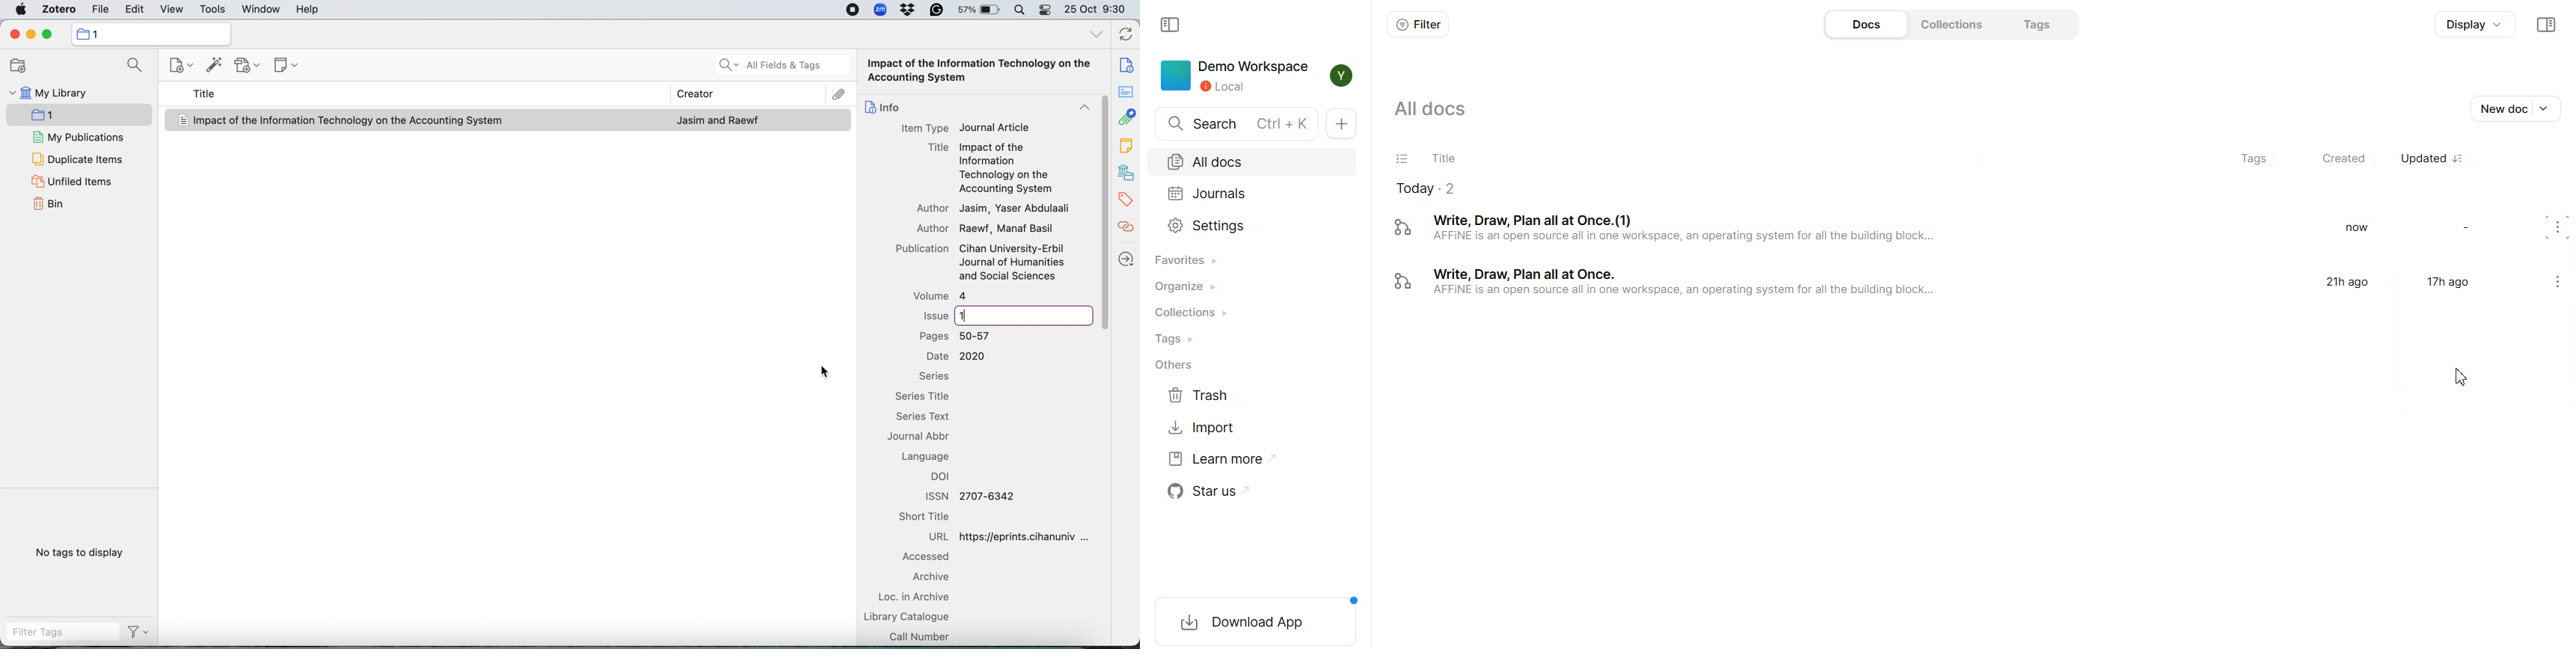 This screenshot has width=2576, height=672. Describe the element at coordinates (2562, 229) in the screenshot. I see `Settings` at that location.